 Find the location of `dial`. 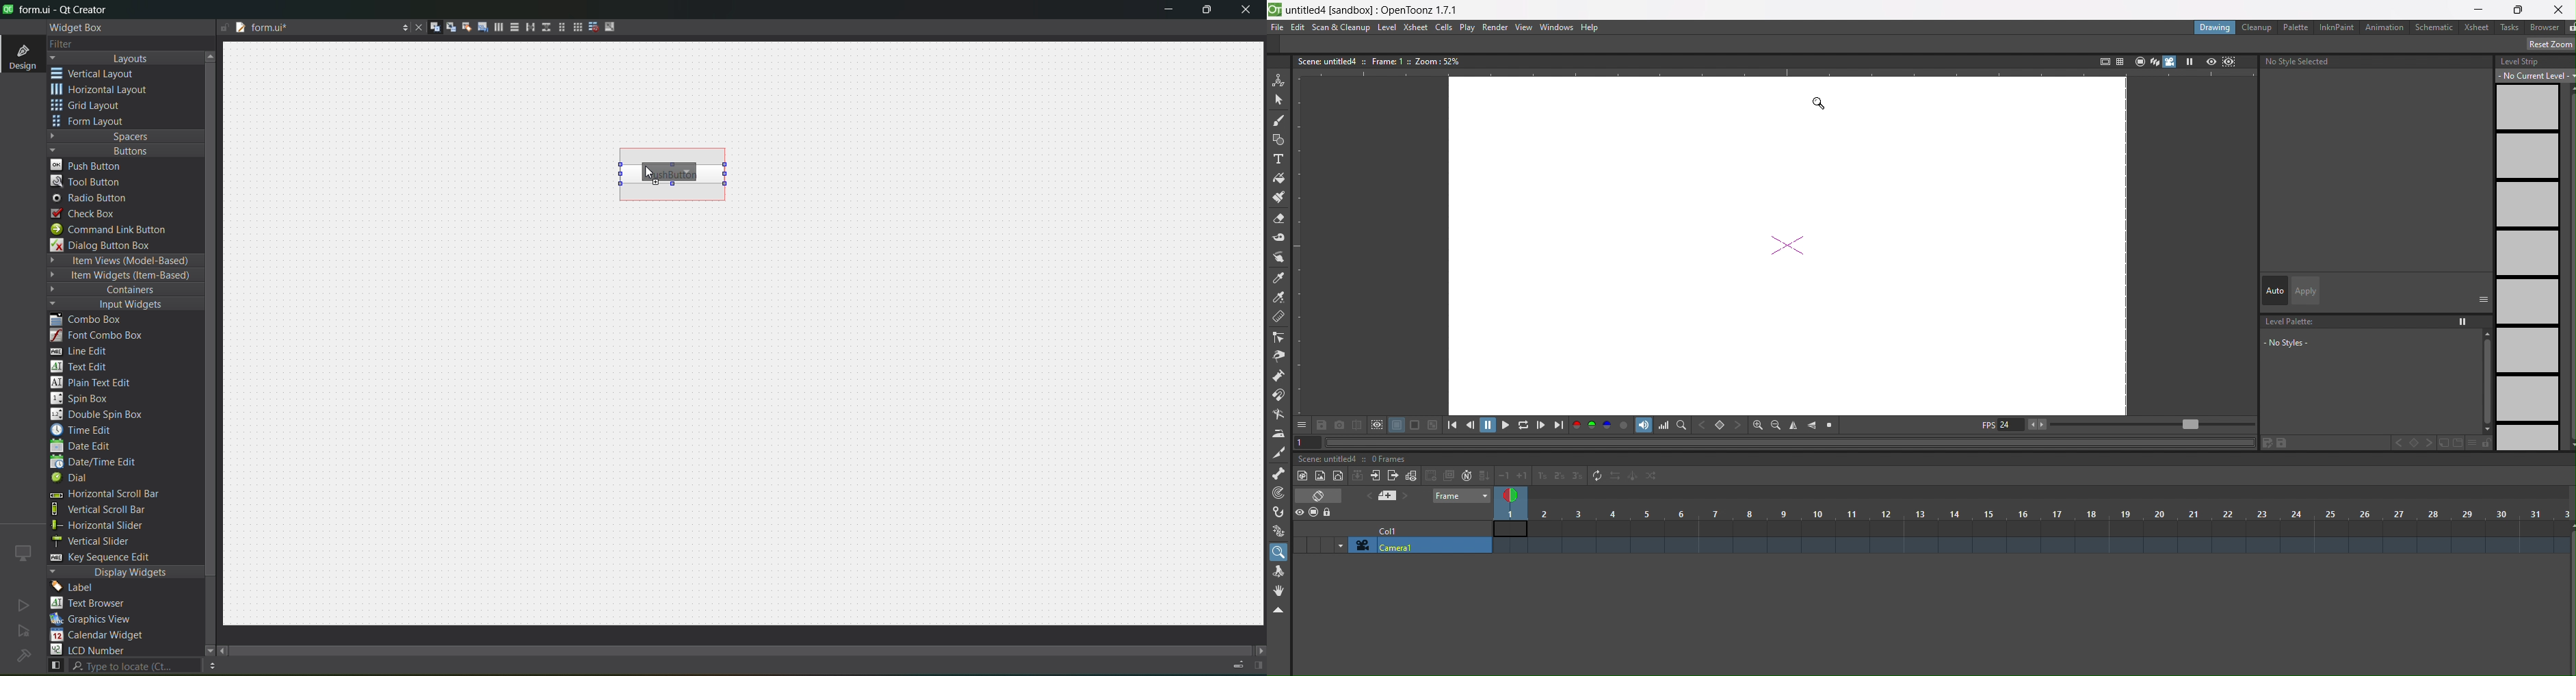

dial is located at coordinates (74, 479).